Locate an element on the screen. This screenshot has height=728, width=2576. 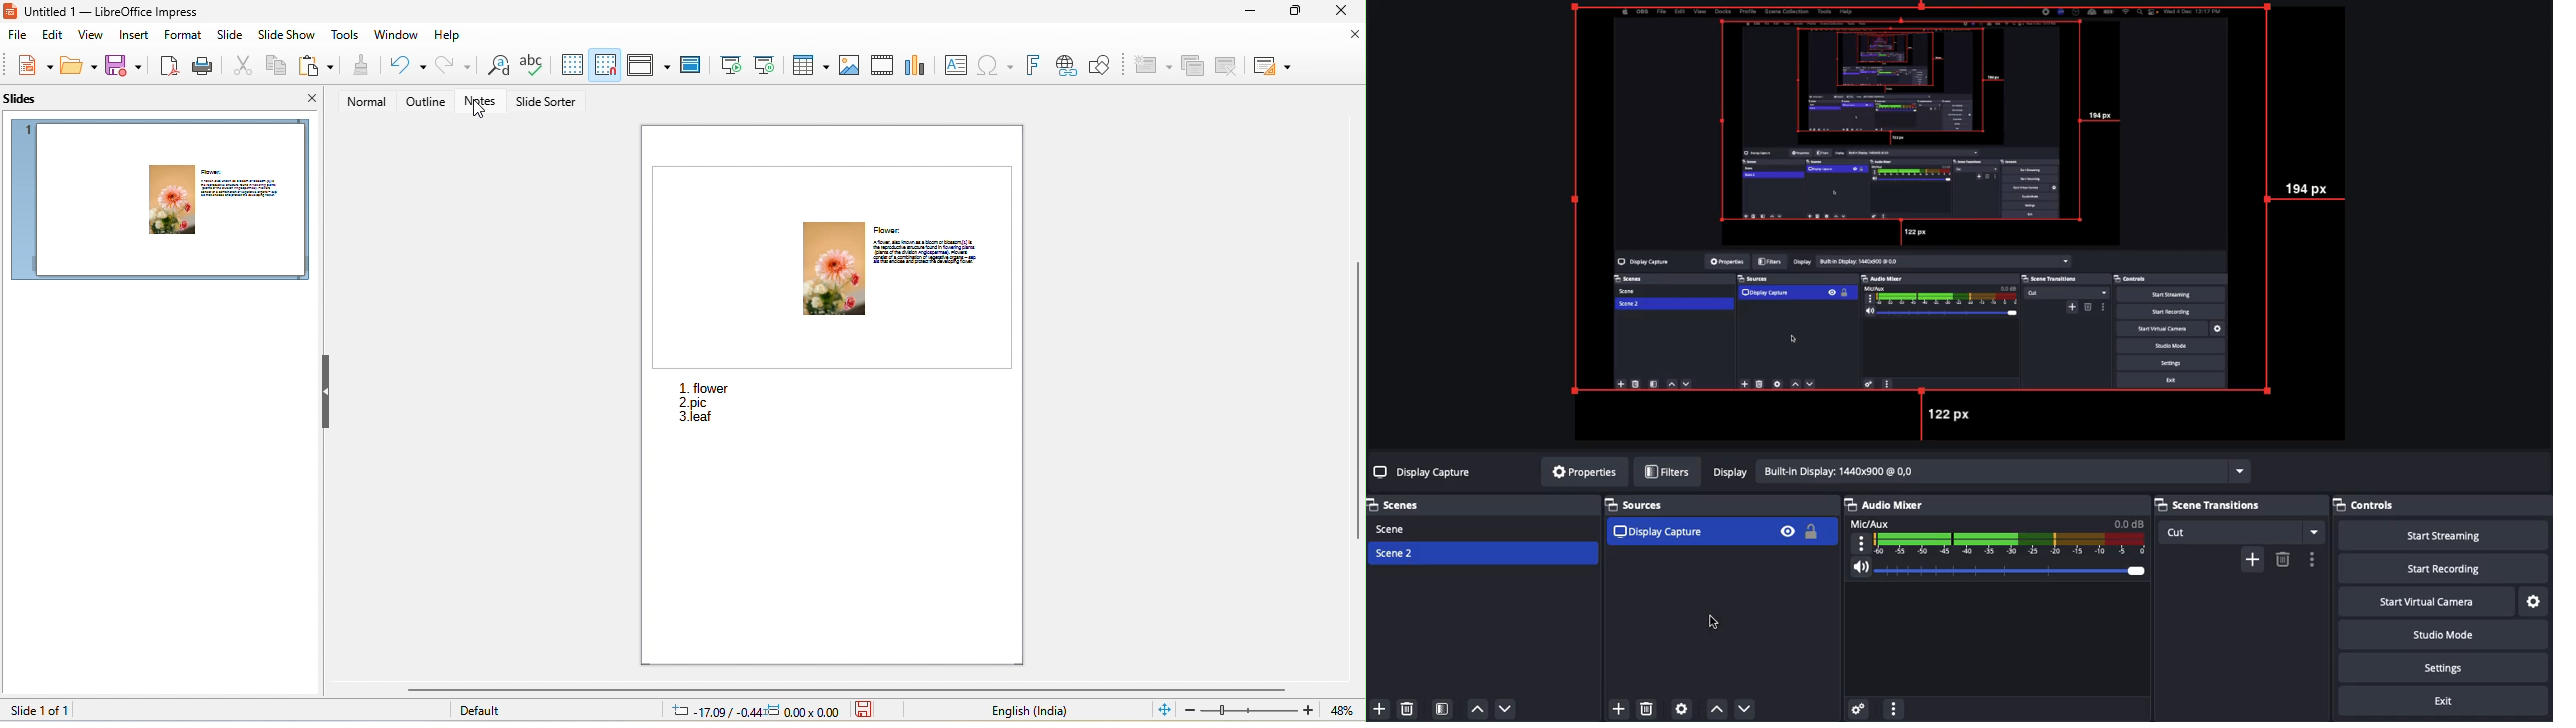
previous is located at coordinates (1718, 711).